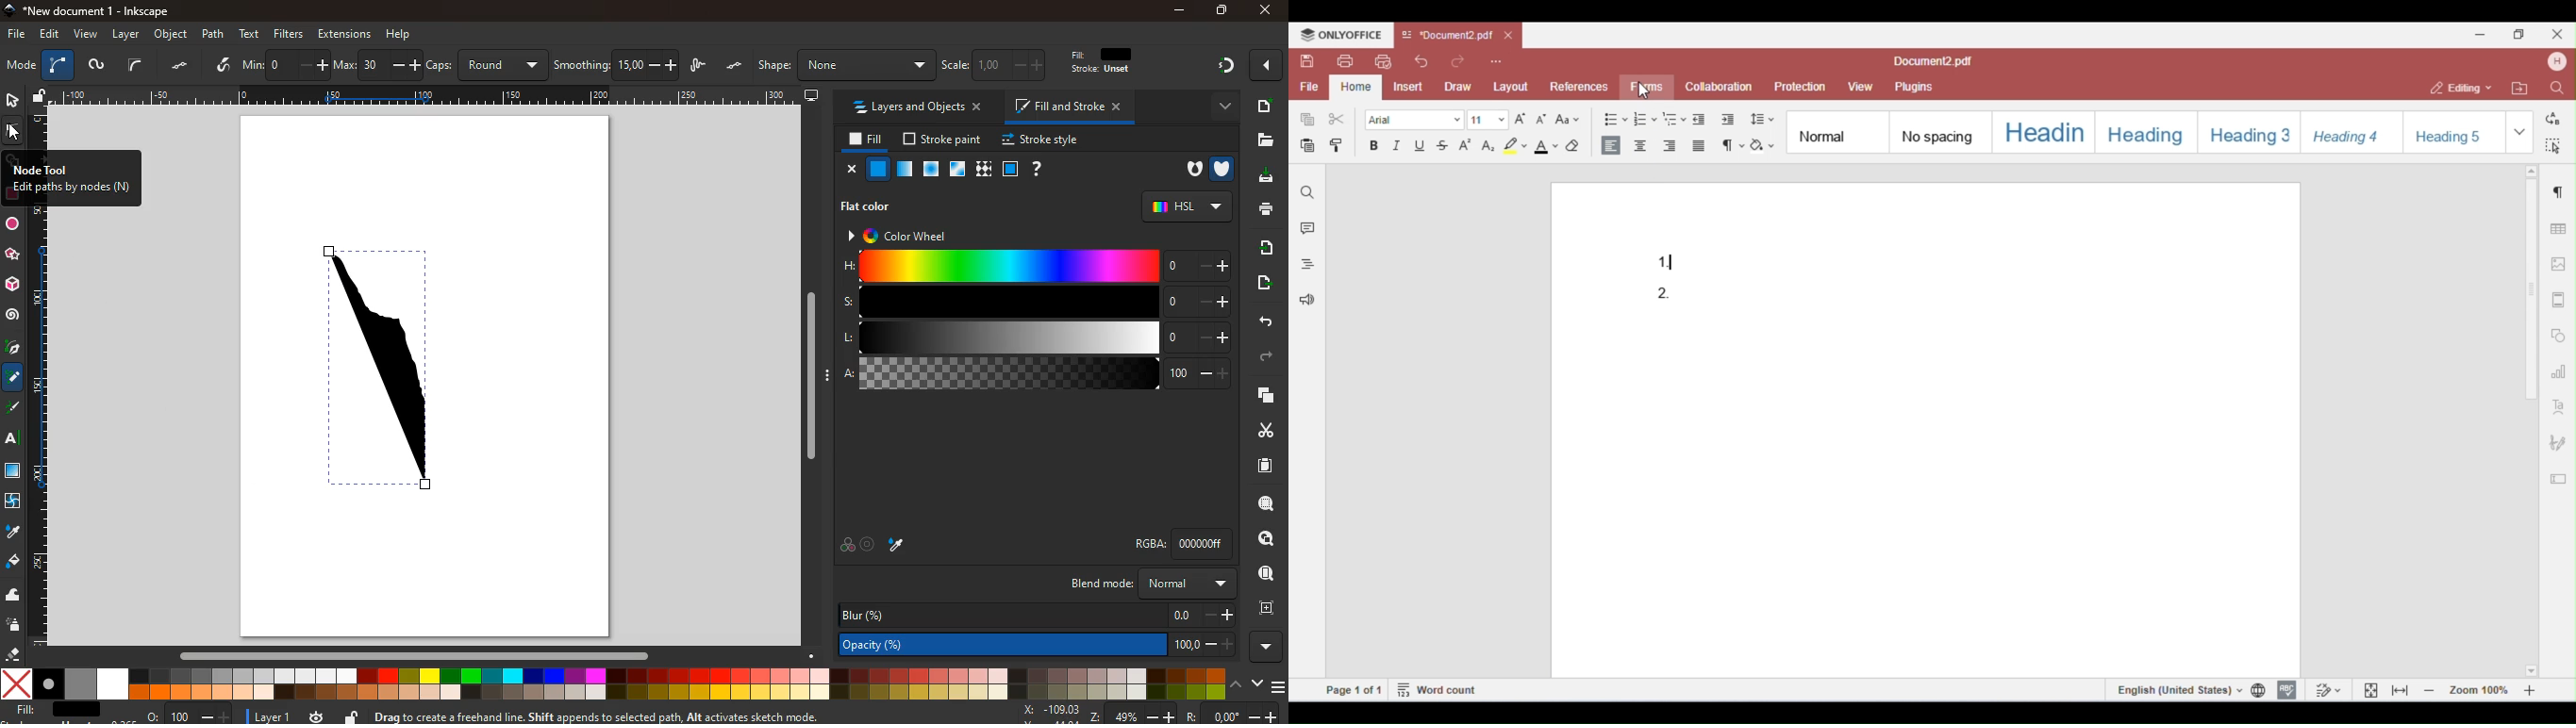 The image size is (2576, 728). I want to click on path, so click(215, 33).